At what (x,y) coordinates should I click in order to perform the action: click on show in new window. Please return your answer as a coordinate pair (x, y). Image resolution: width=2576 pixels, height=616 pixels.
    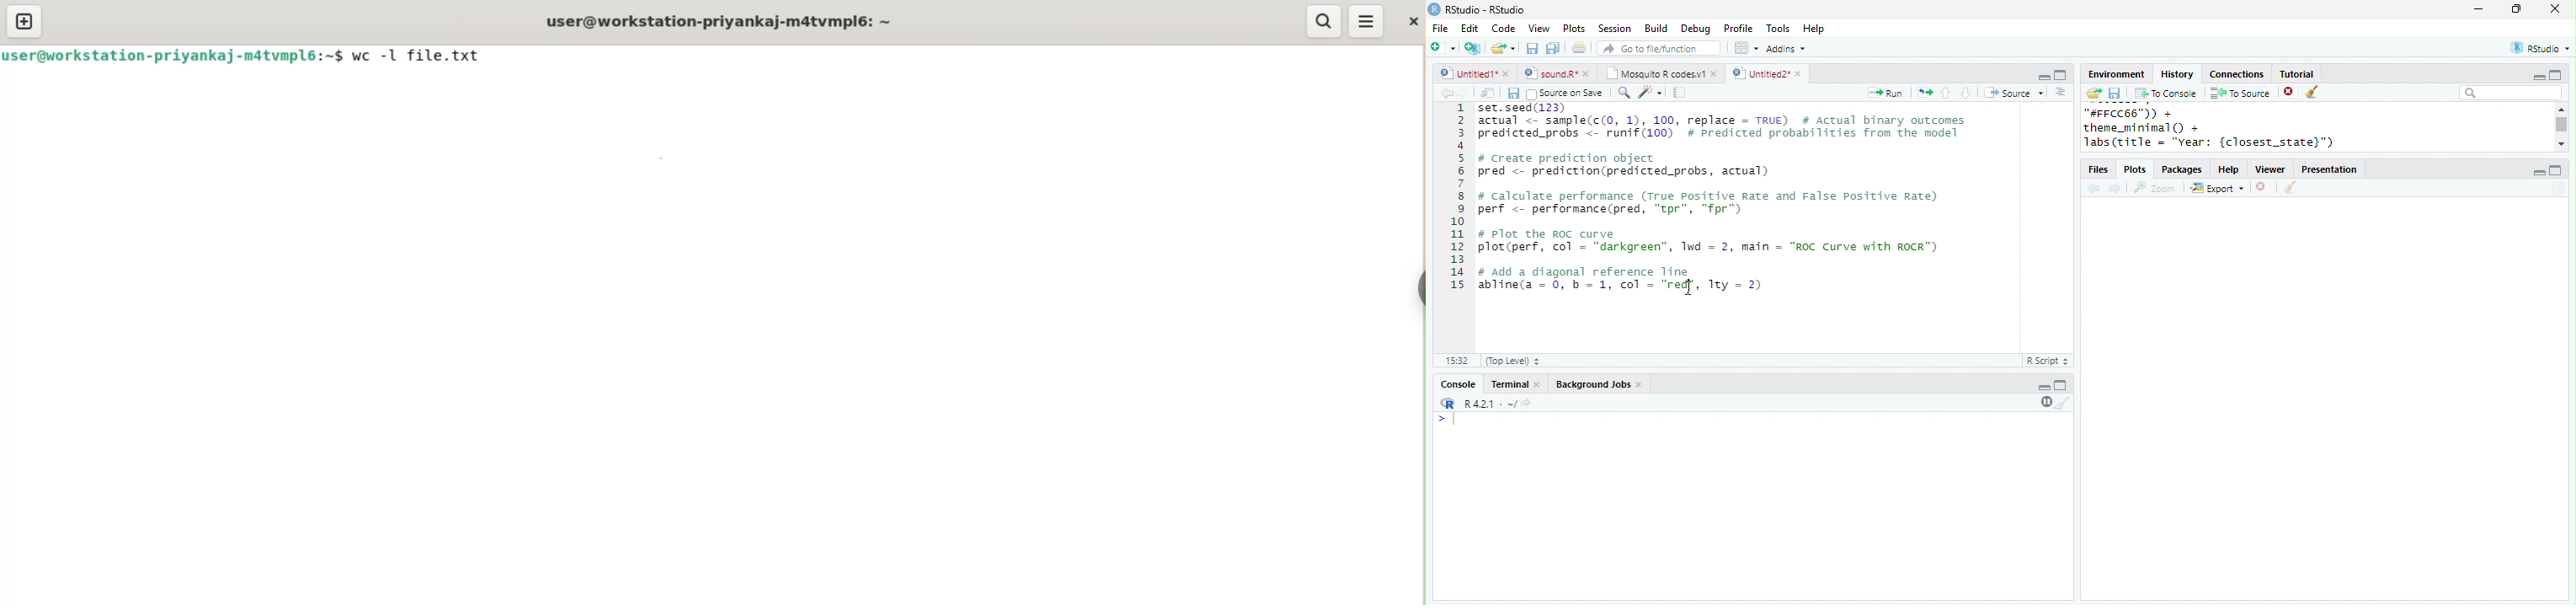
    Looking at the image, I should click on (1489, 93).